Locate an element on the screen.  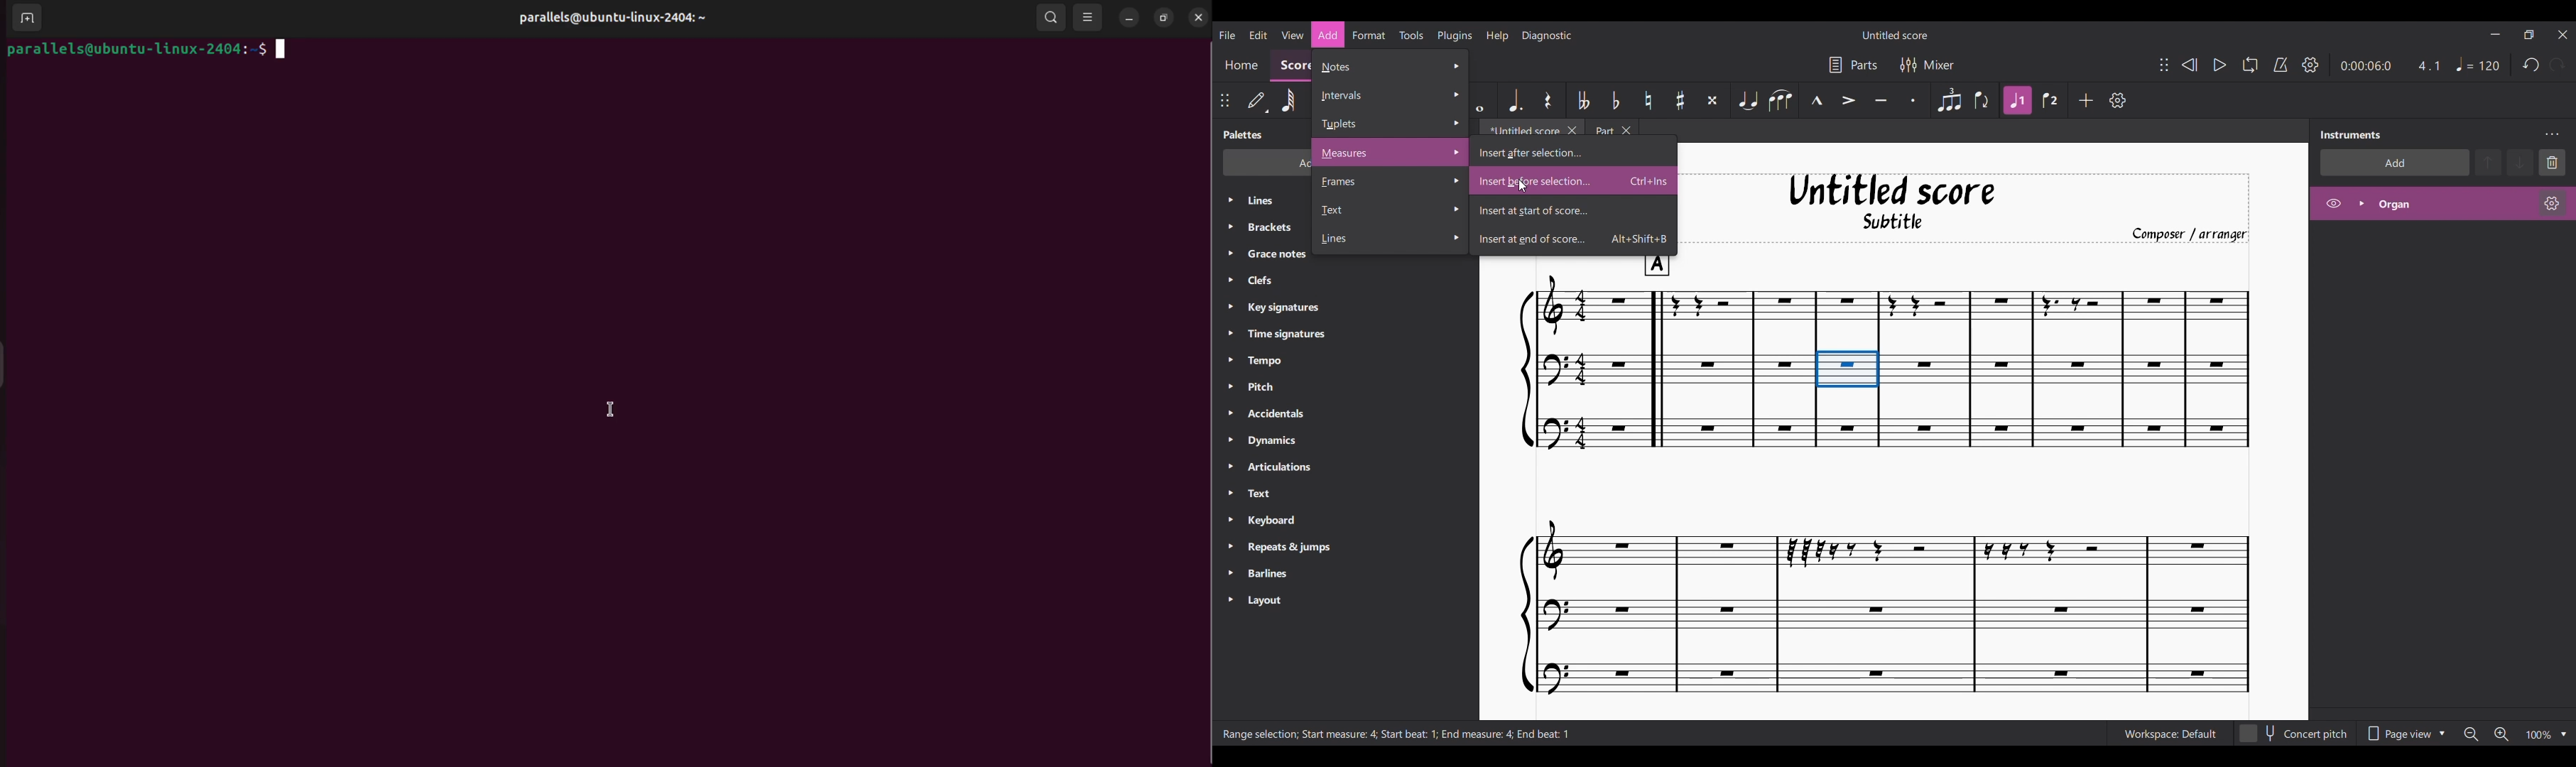
Toggle for concert pitch is located at coordinates (2294, 734).